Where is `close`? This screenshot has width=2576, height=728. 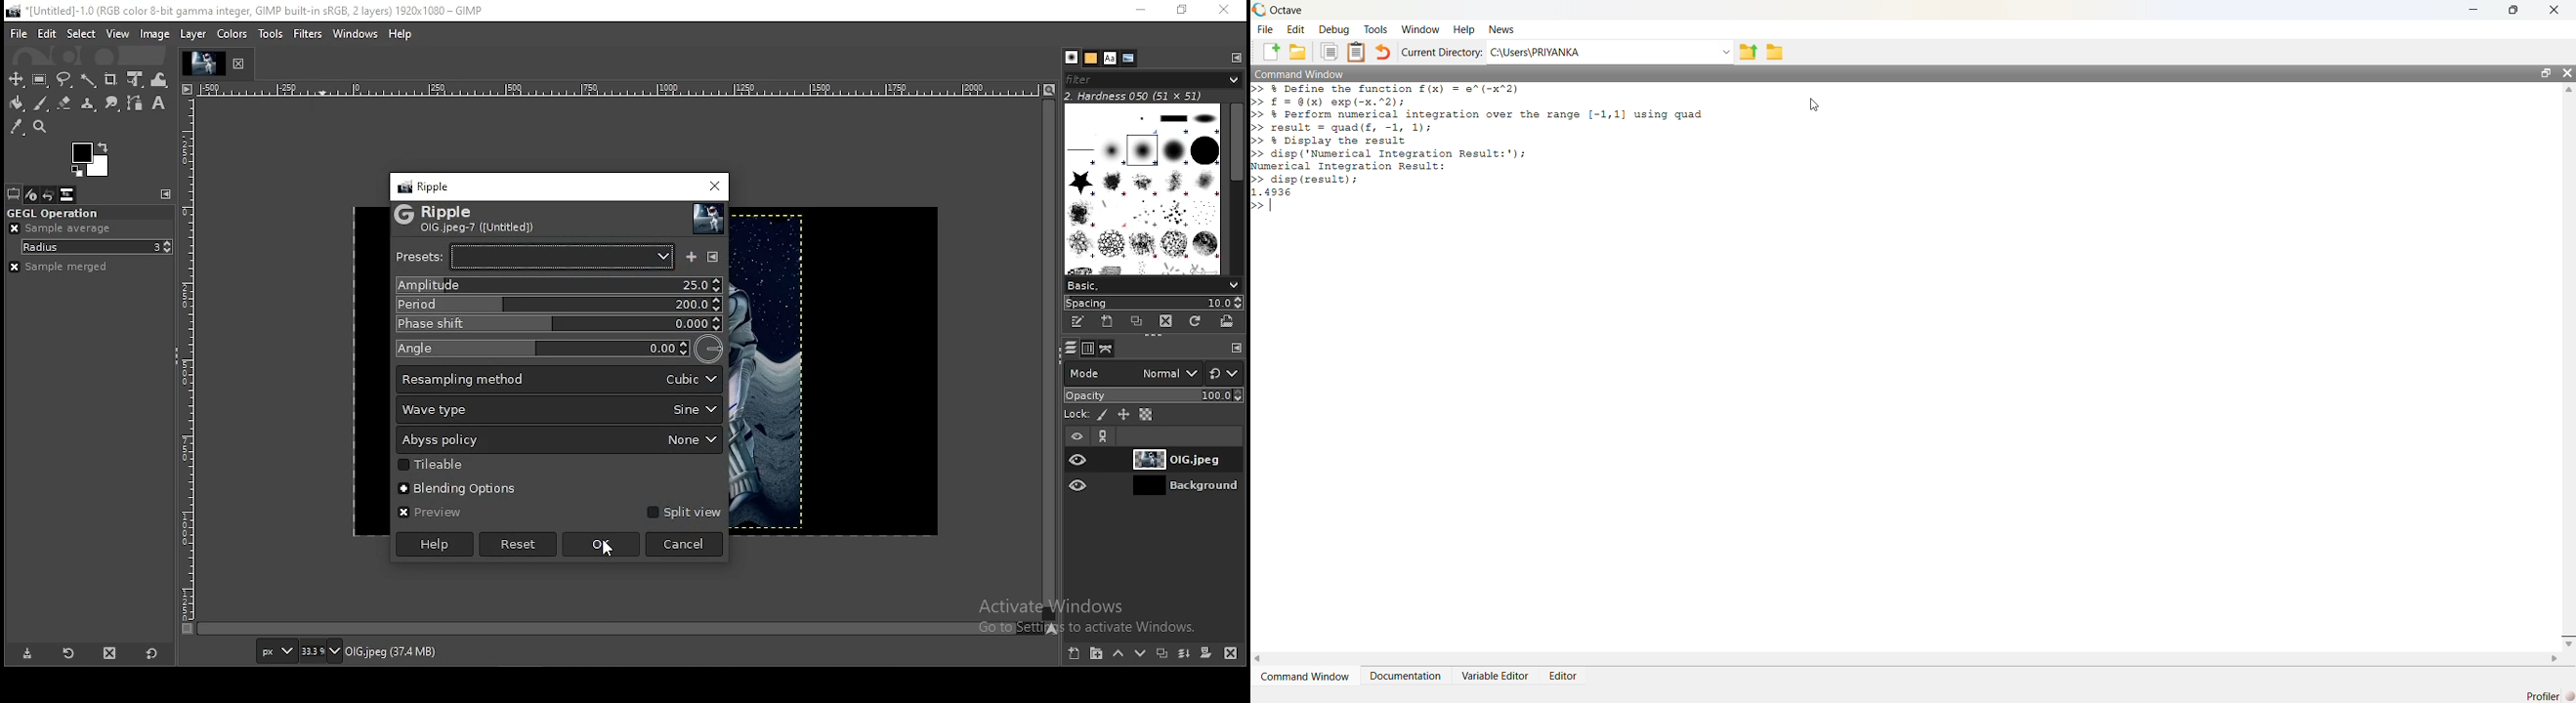 close is located at coordinates (2568, 73).